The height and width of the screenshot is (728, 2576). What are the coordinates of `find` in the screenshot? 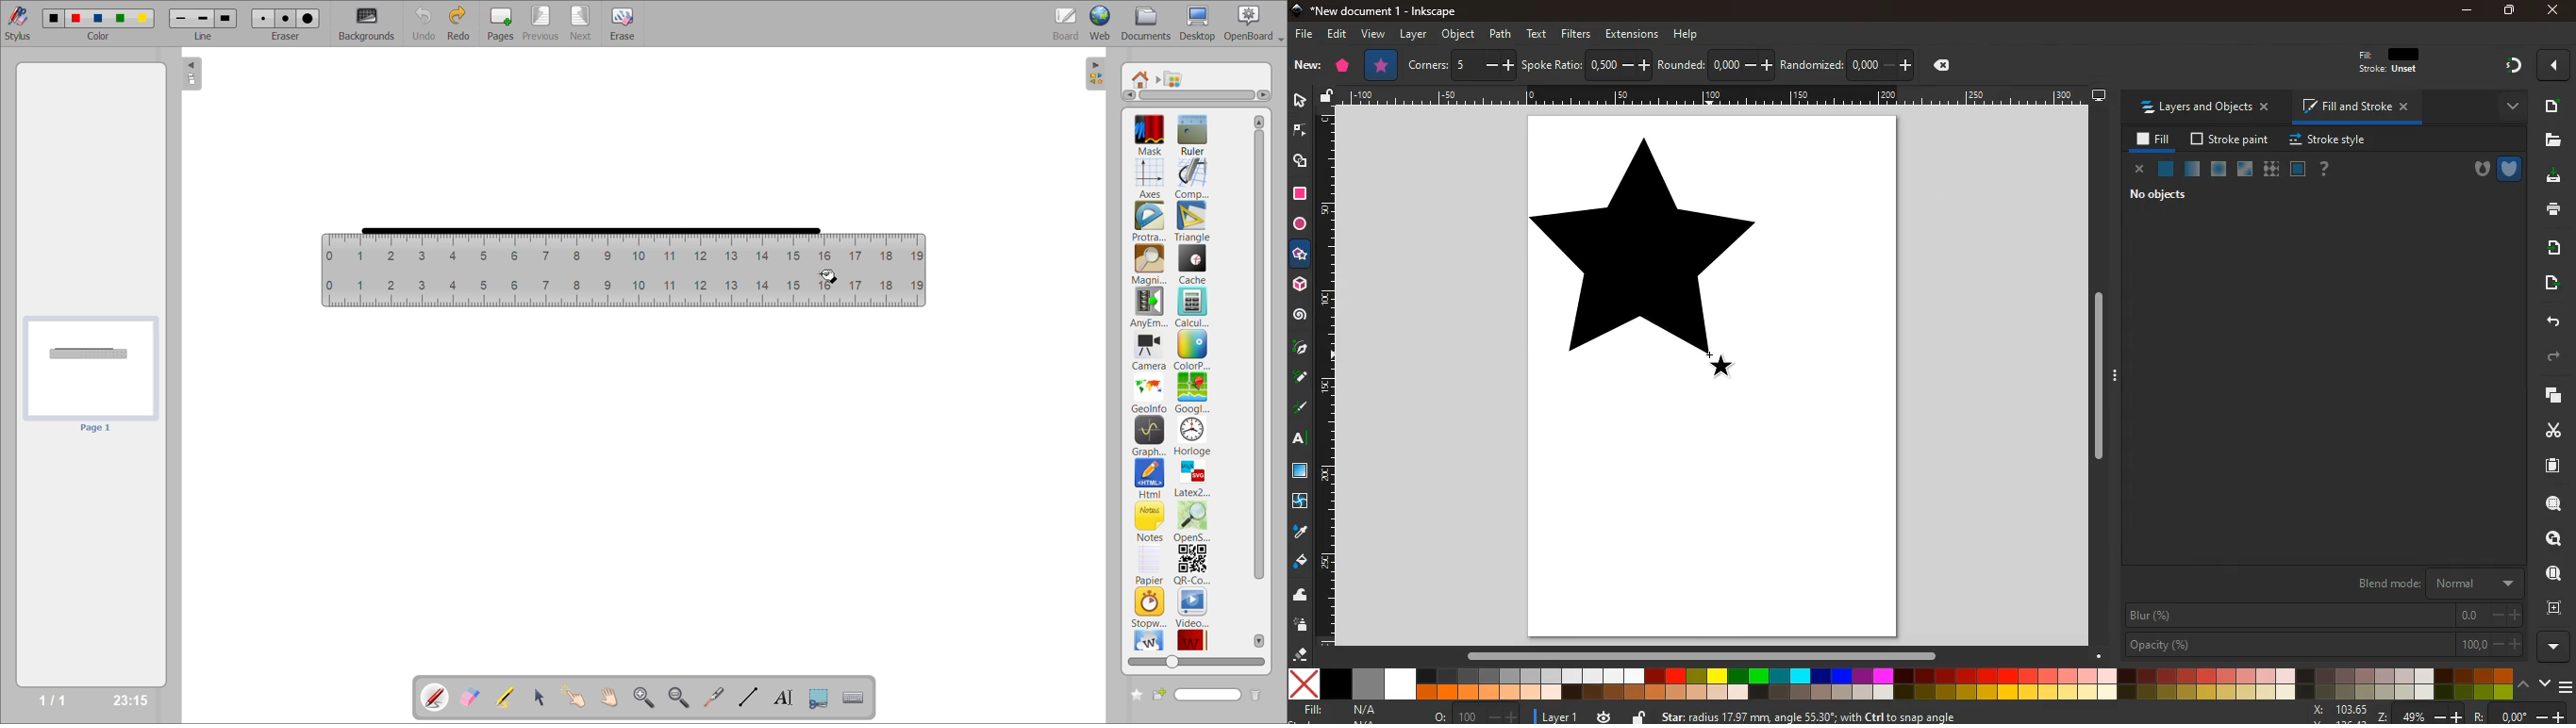 It's located at (2550, 573).